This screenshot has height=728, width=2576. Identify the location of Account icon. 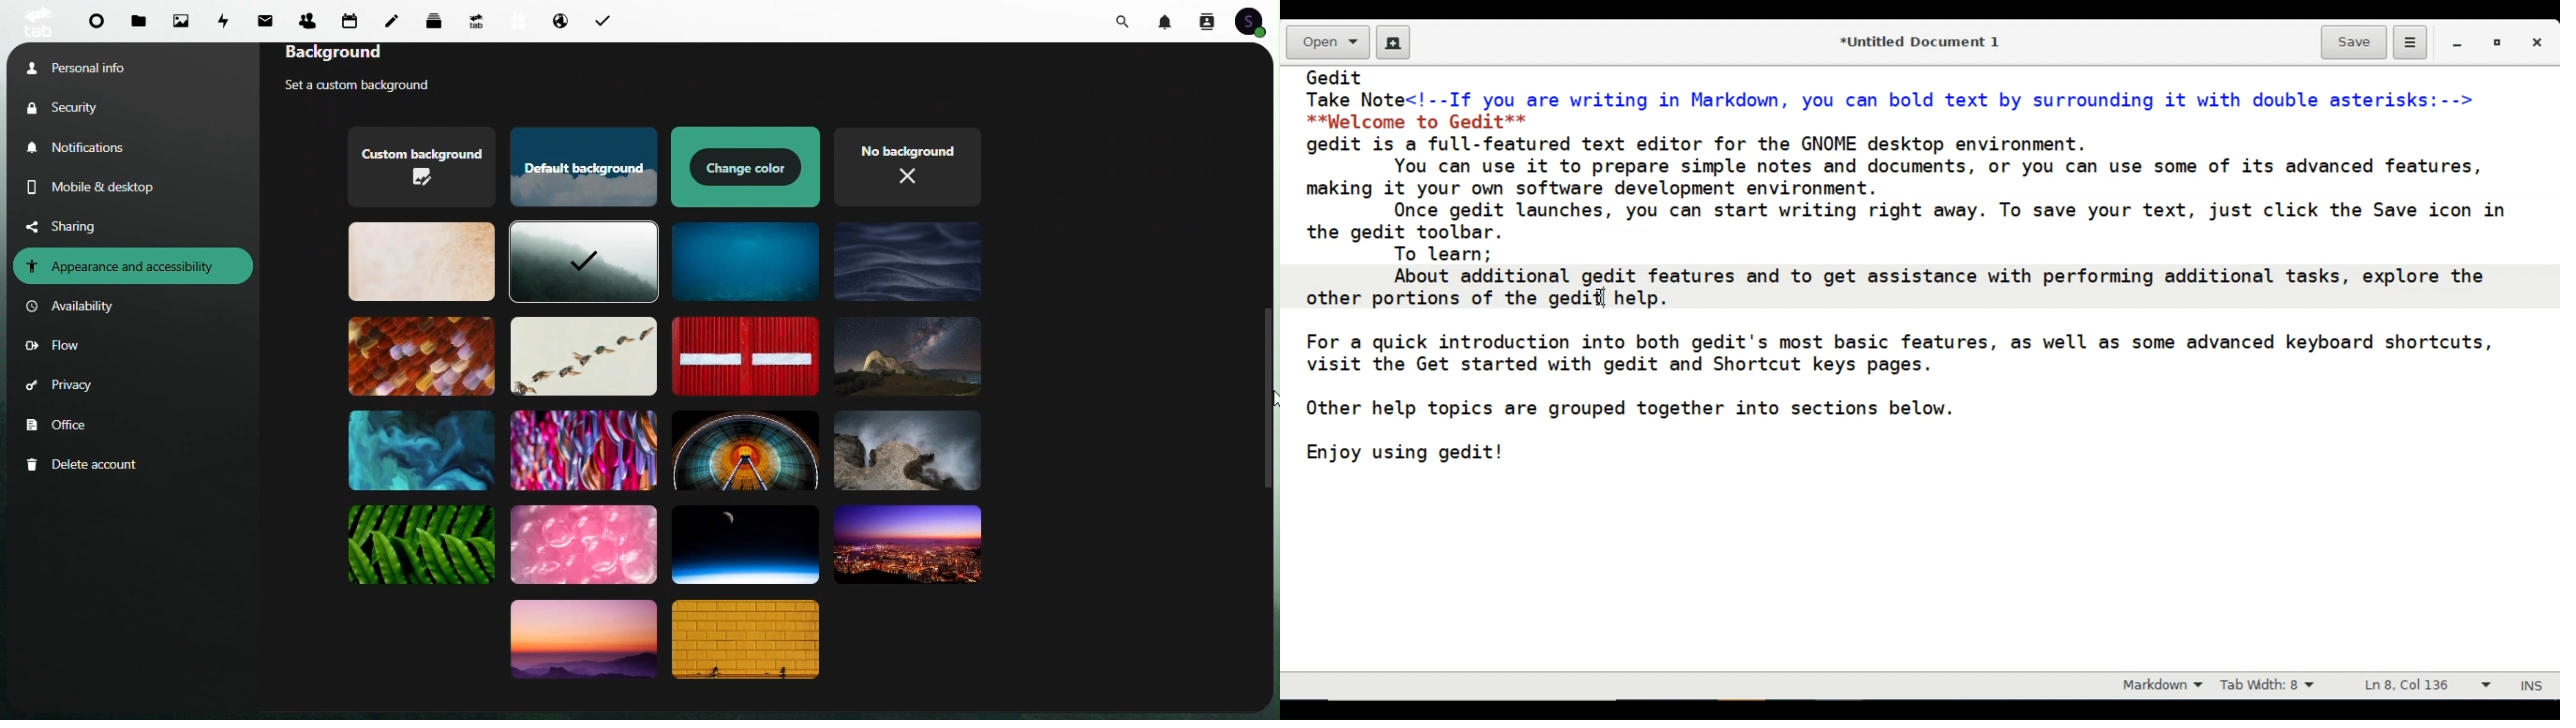
(1251, 20).